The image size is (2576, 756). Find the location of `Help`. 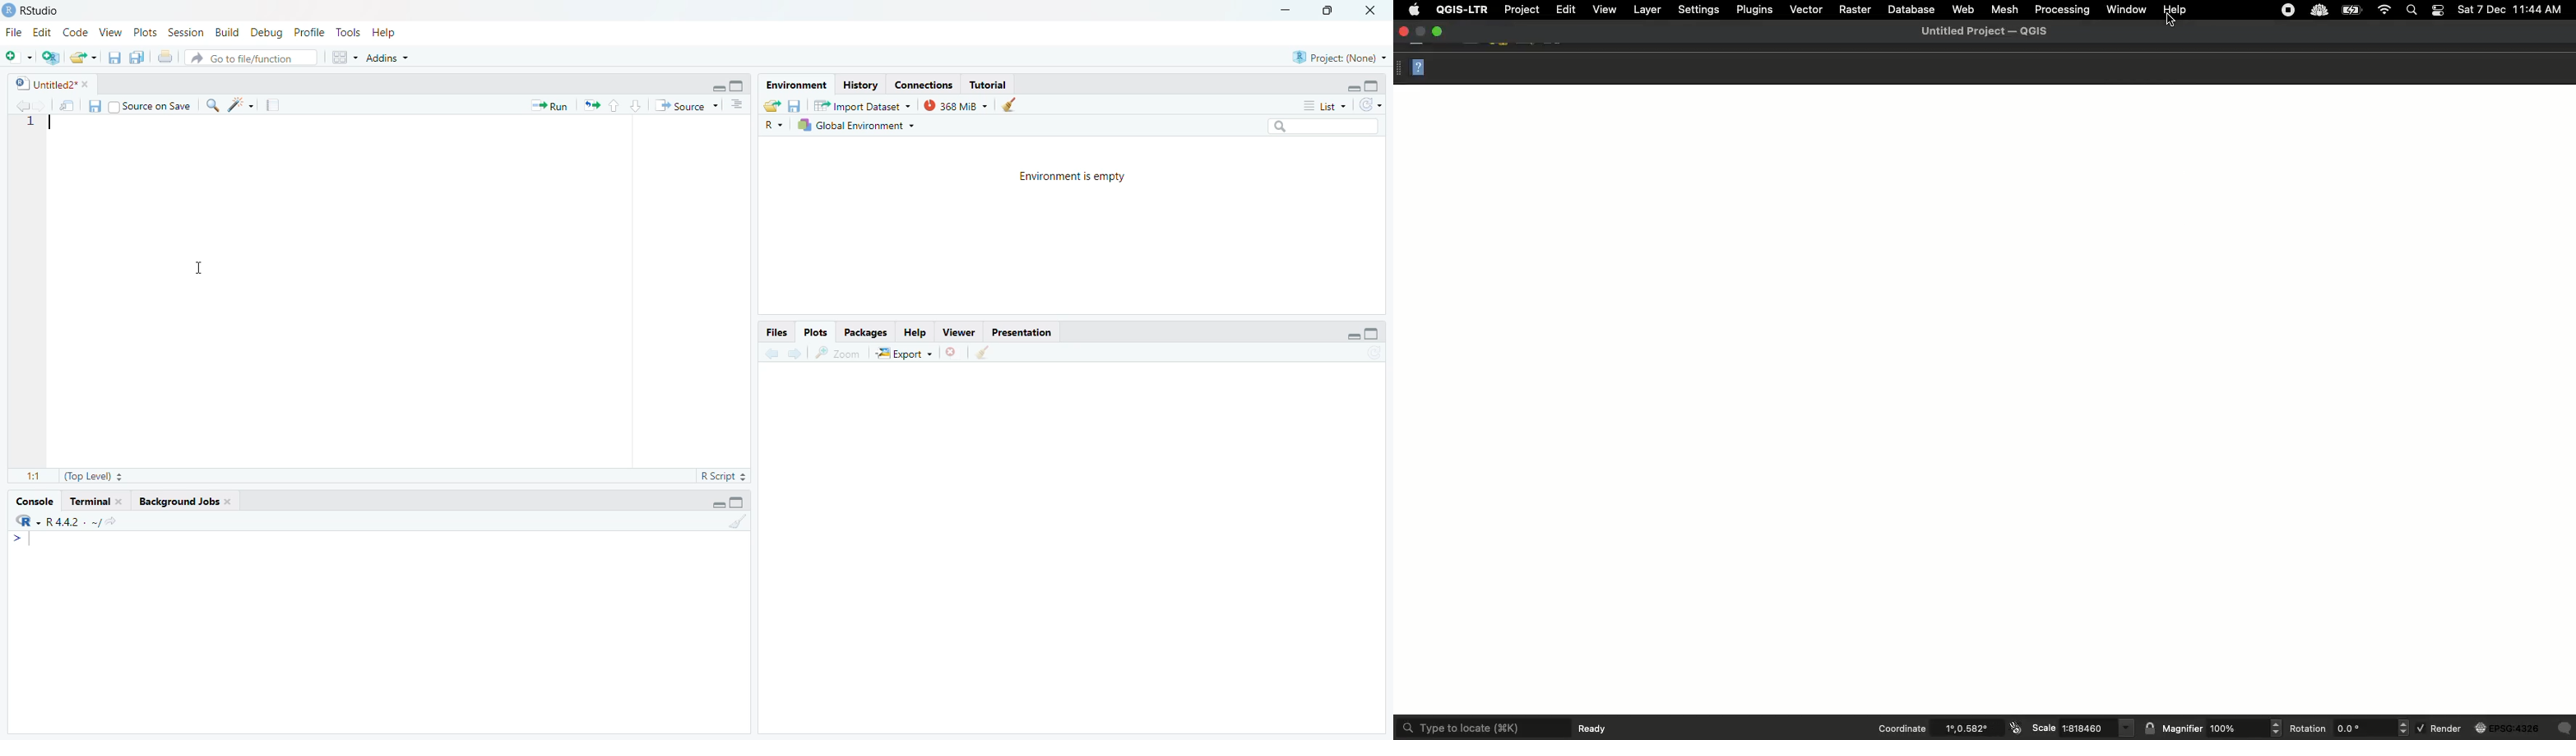

Help is located at coordinates (919, 332).